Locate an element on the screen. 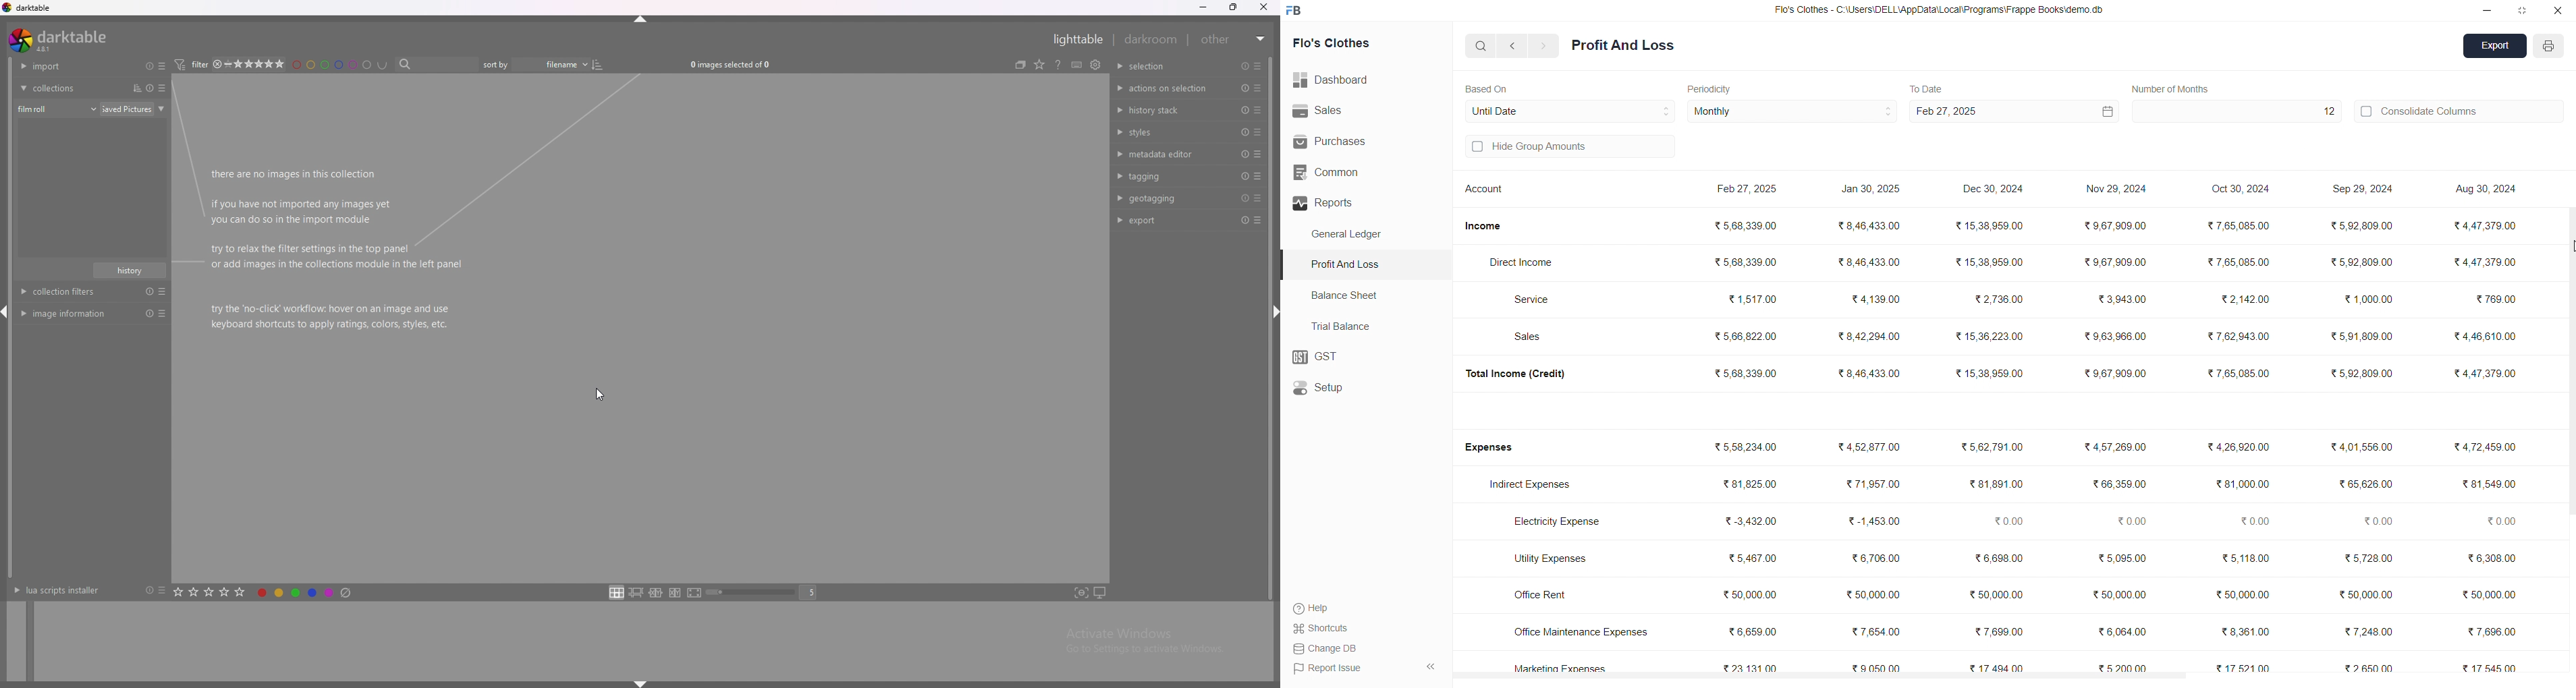 The width and height of the screenshot is (2576, 700). ₹15,38,959.00 is located at coordinates (1999, 374).